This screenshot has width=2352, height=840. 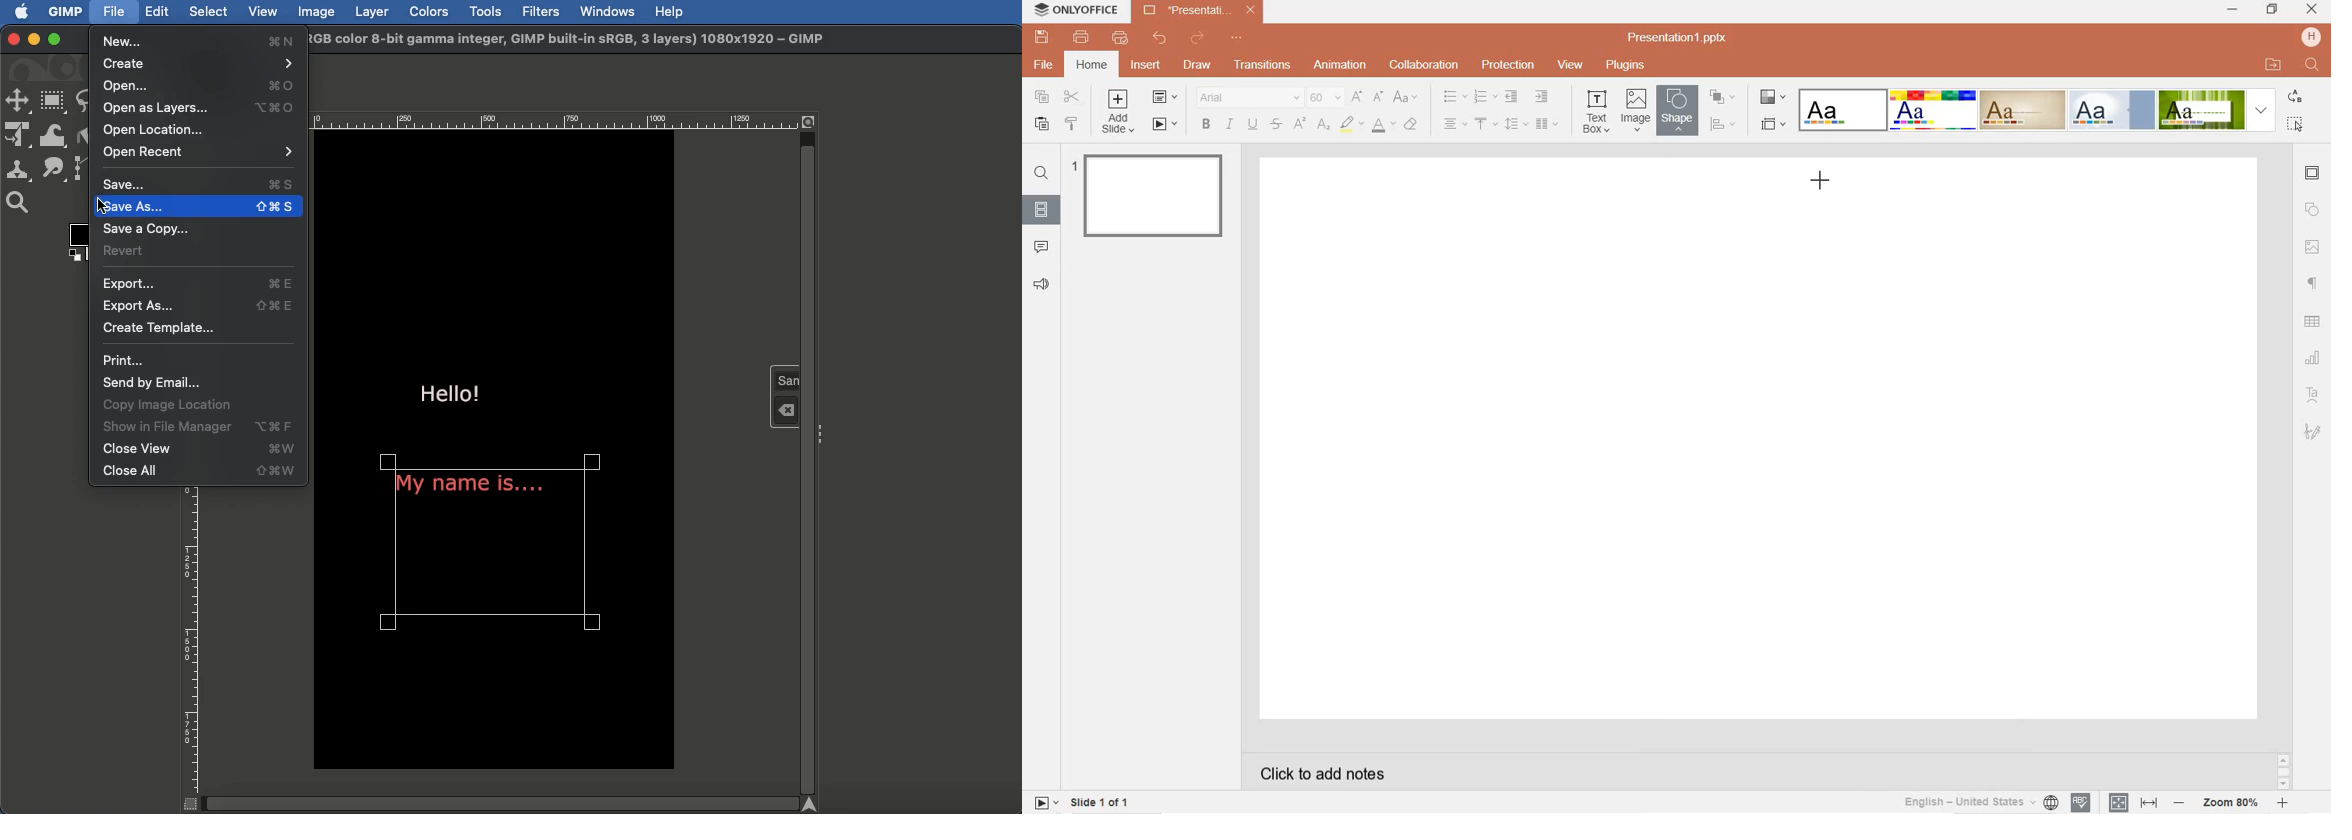 I want to click on slide settings, so click(x=2314, y=175).